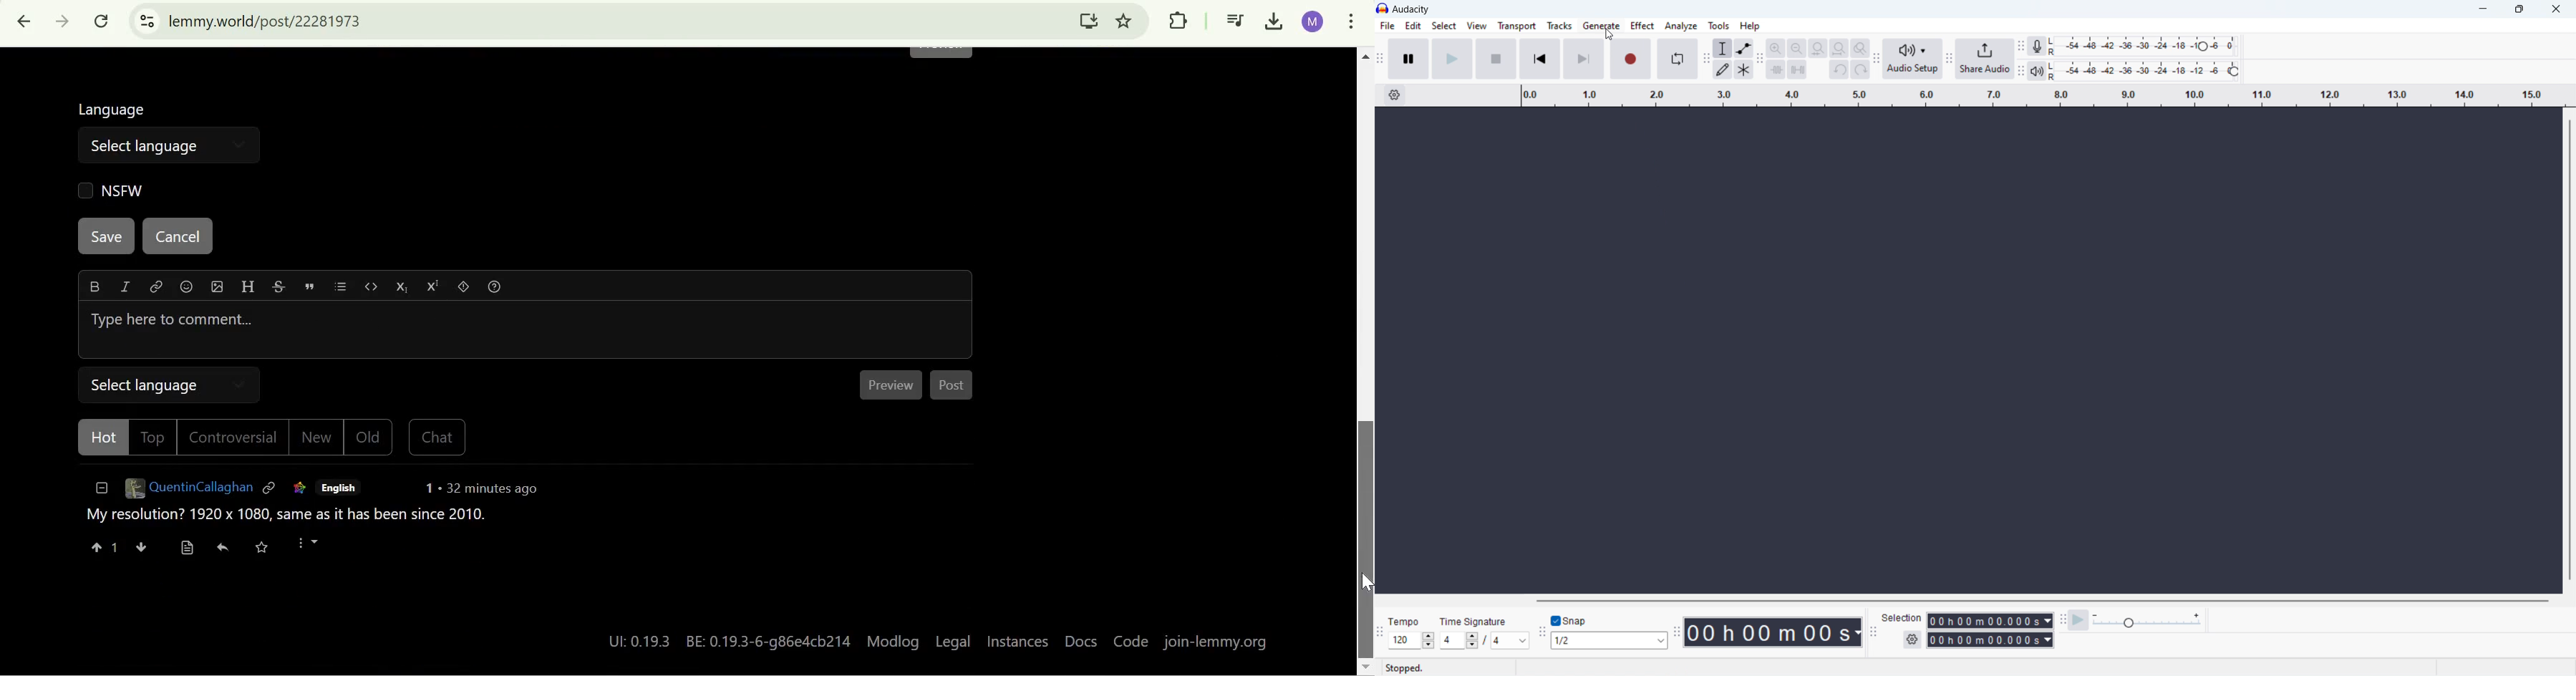 The height and width of the screenshot is (700, 2576). Describe the element at coordinates (1383, 8) in the screenshot. I see `logo` at that location.